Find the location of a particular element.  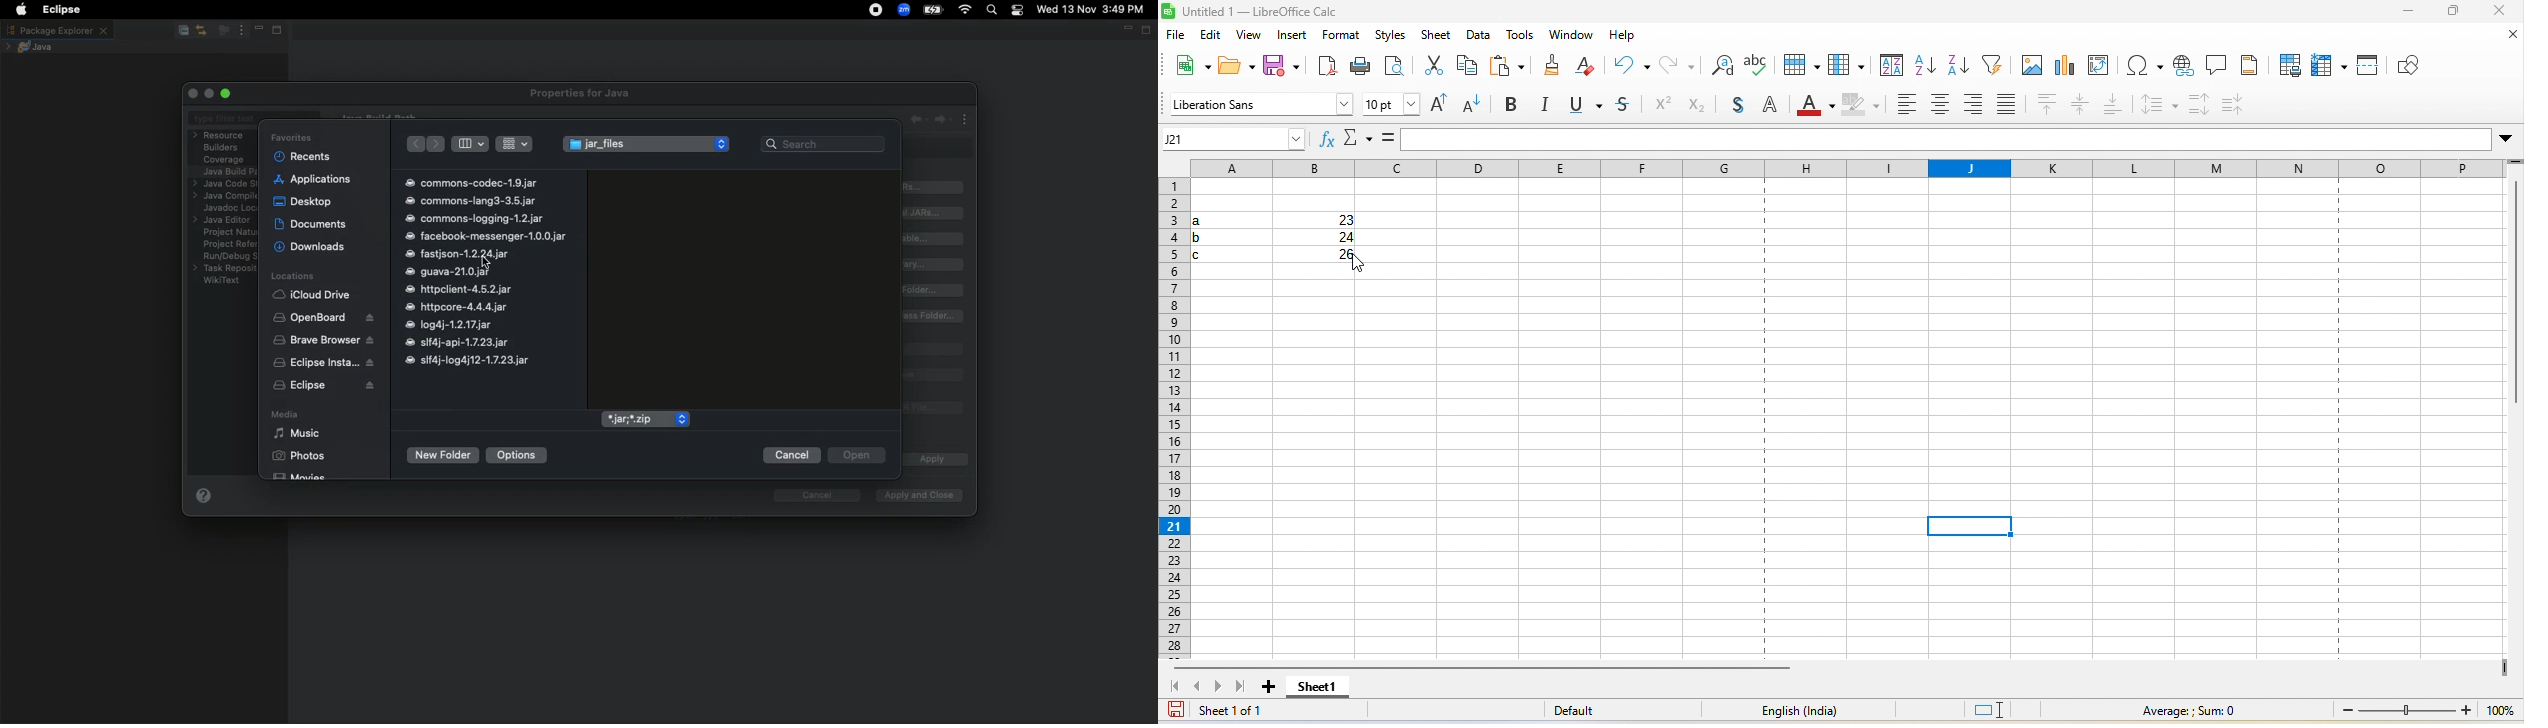

format is located at coordinates (1344, 36).